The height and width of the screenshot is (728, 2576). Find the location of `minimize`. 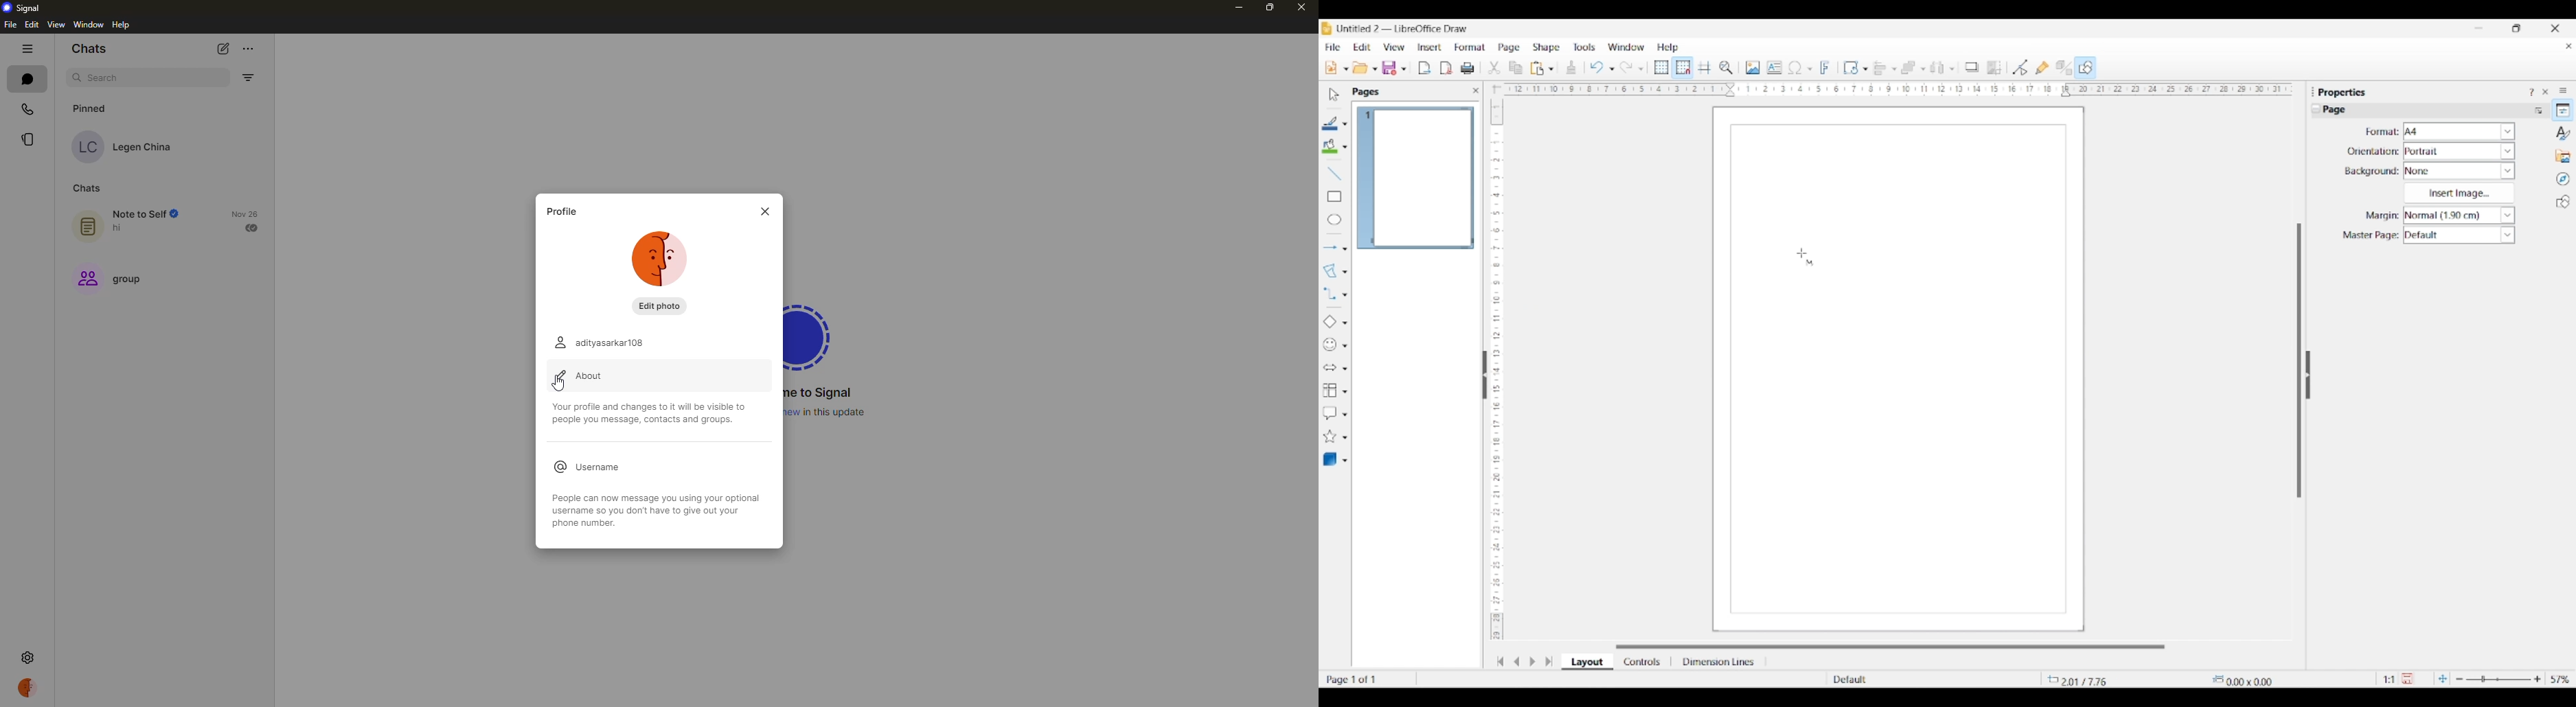

minimize is located at coordinates (1234, 9).